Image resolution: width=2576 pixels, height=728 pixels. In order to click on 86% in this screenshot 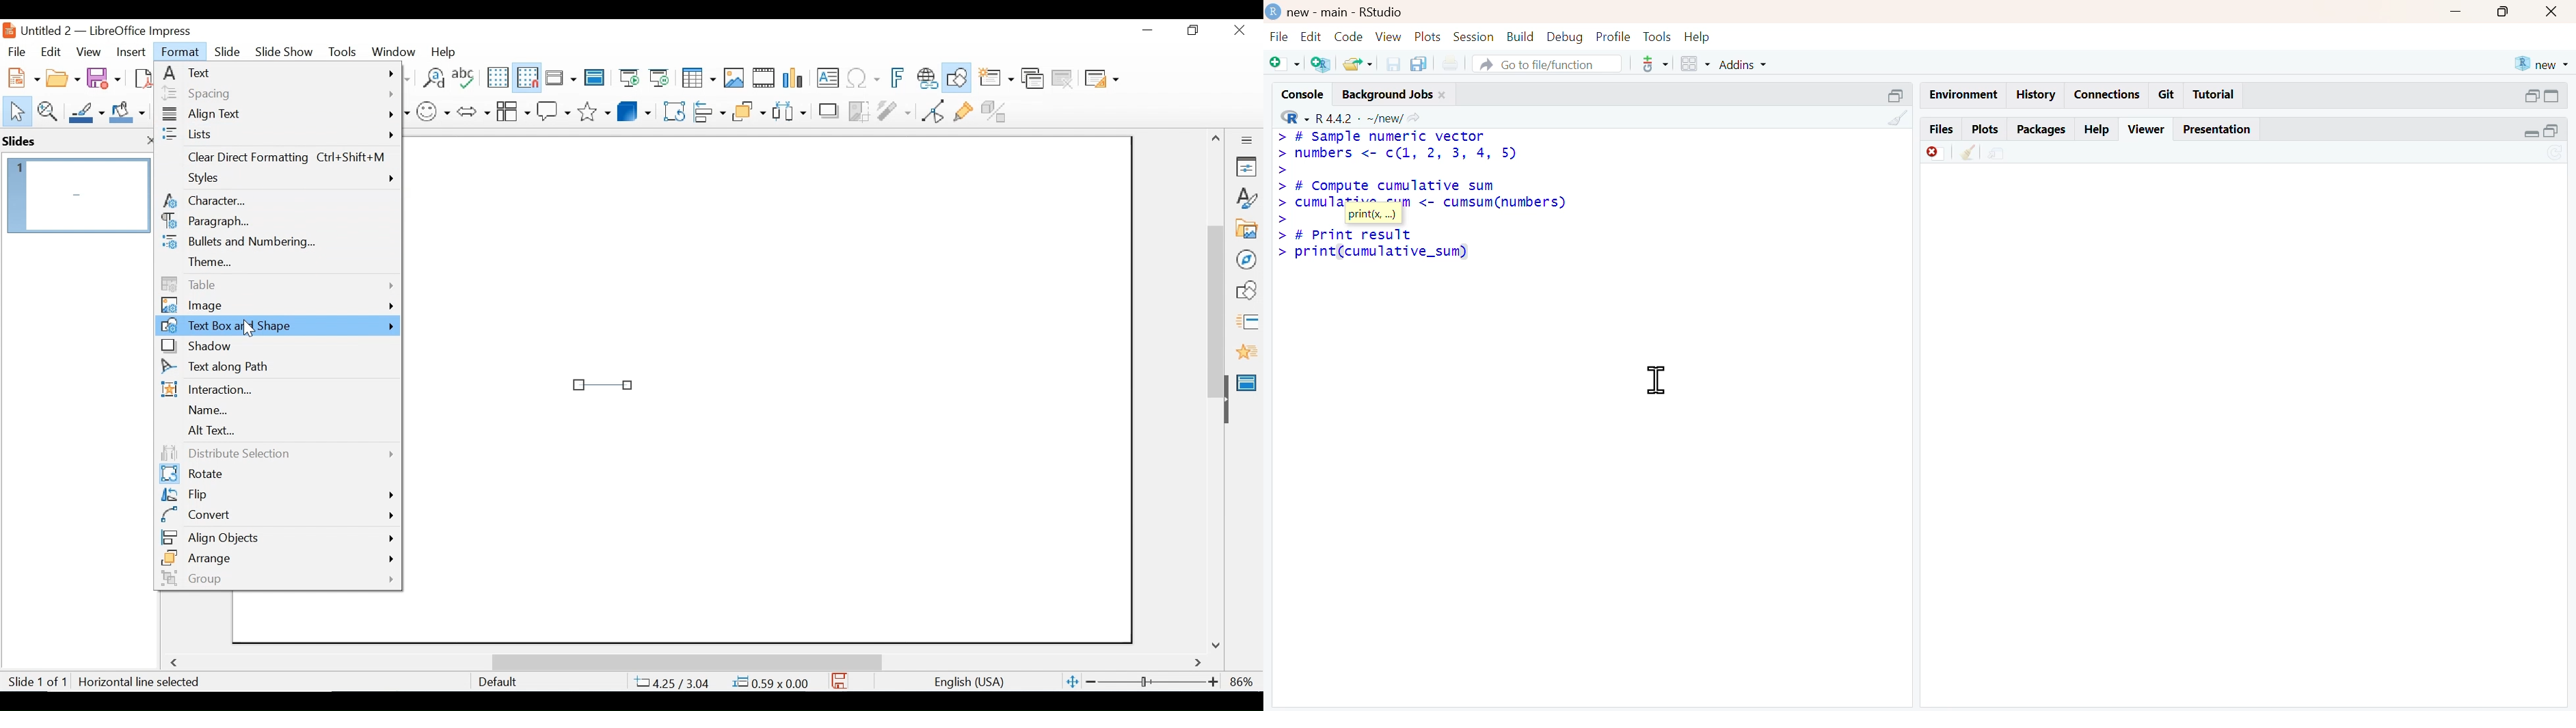, I will do `click(1245, 681)`.